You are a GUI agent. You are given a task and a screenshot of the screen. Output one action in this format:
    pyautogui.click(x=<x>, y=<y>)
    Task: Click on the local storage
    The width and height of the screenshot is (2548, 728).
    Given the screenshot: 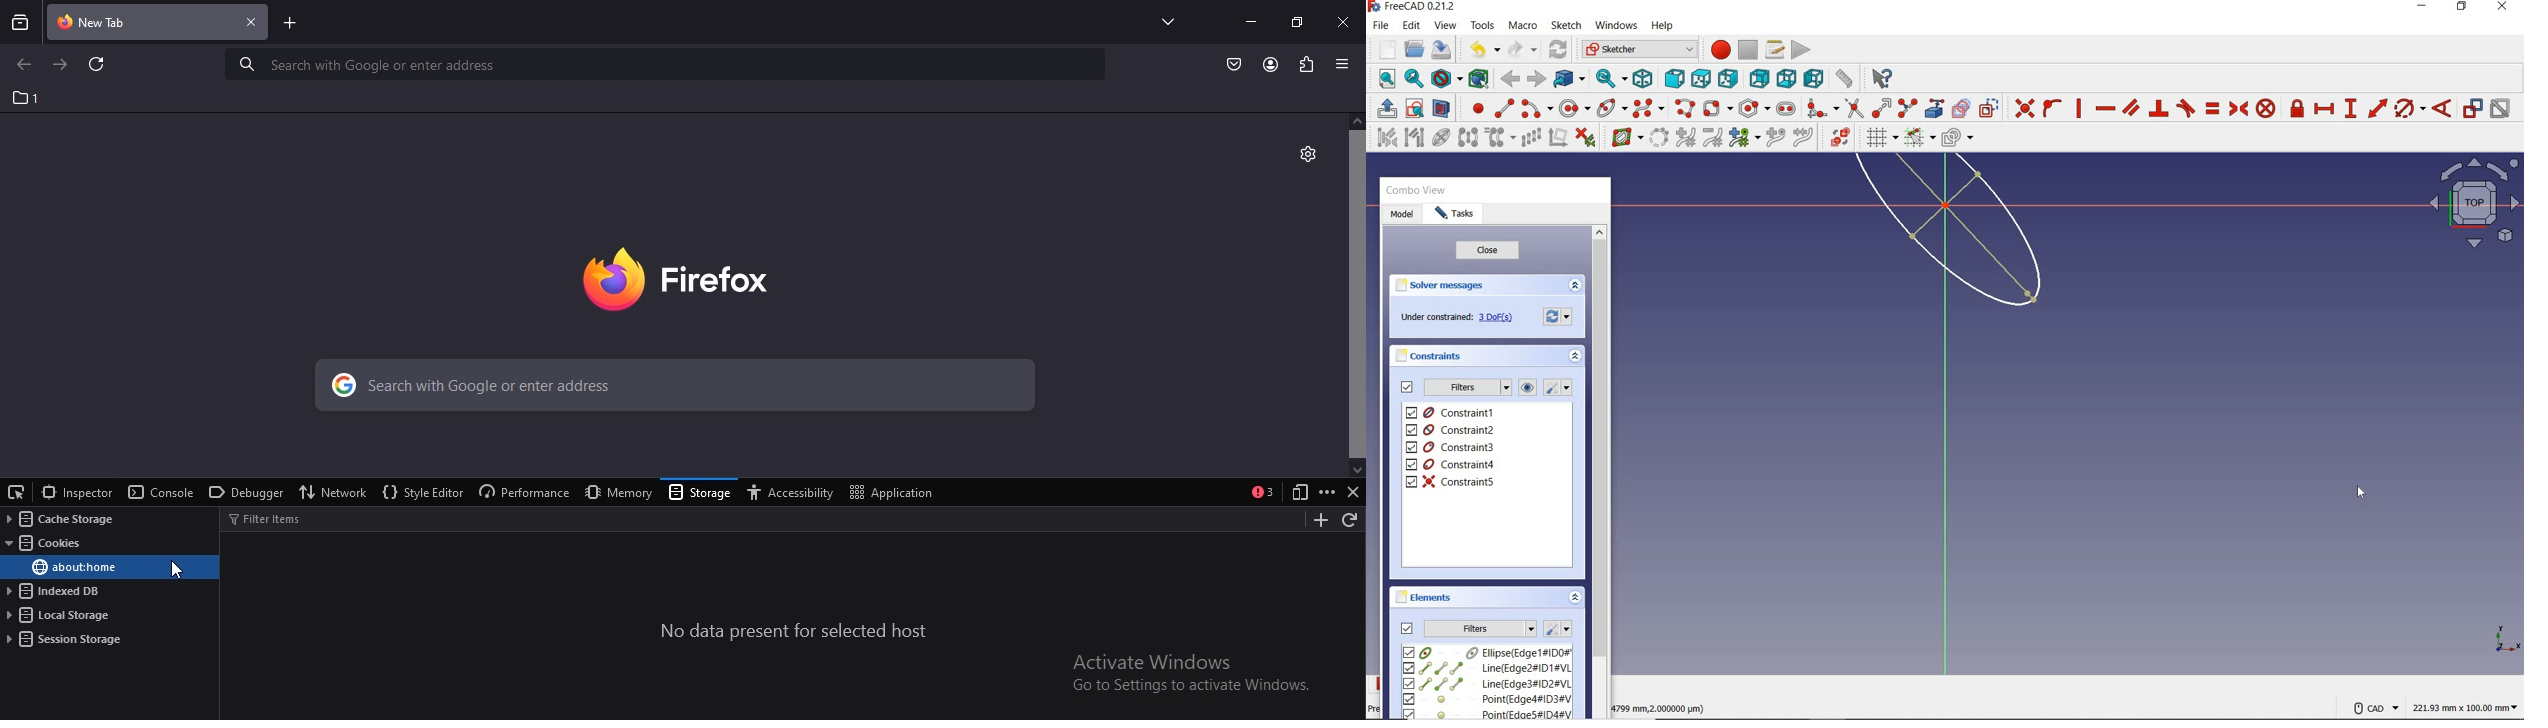 What is the action you would take?
    pyautogui.click(x=61, y=616)
    